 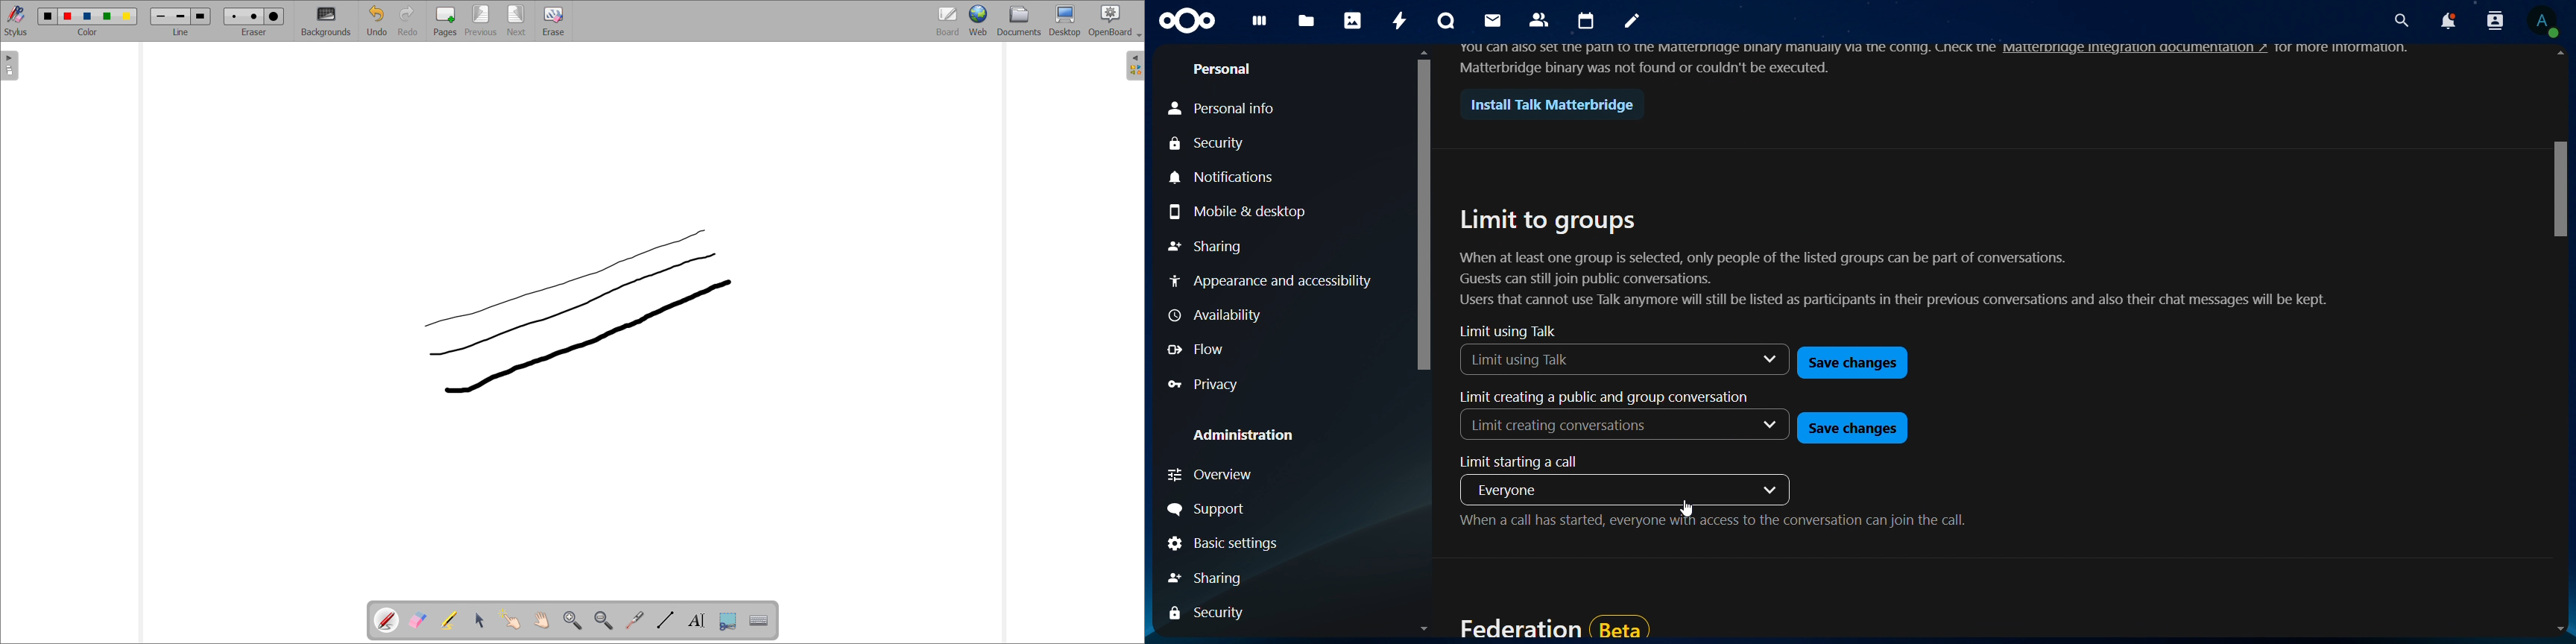 What do you see at coordinates (1234, 438) in the screenshot?
I see `Administration` at bounding box center [1234, 438].